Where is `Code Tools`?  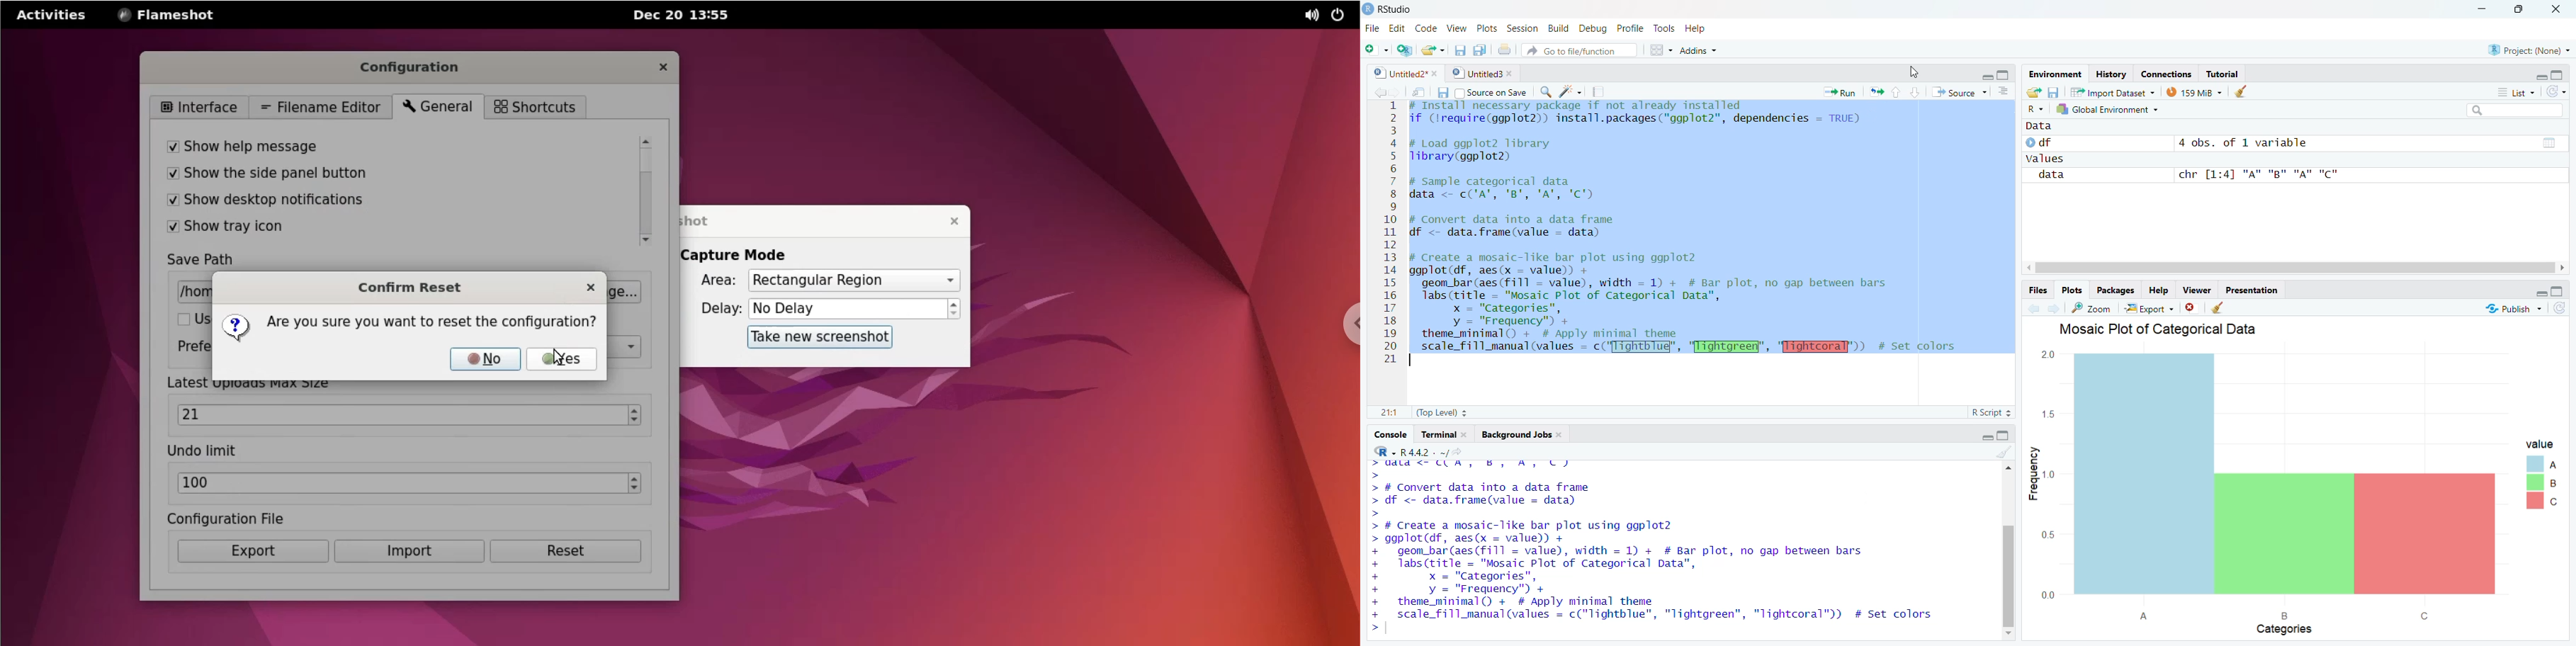 Code Tools is located at coordinates (1571, 92).